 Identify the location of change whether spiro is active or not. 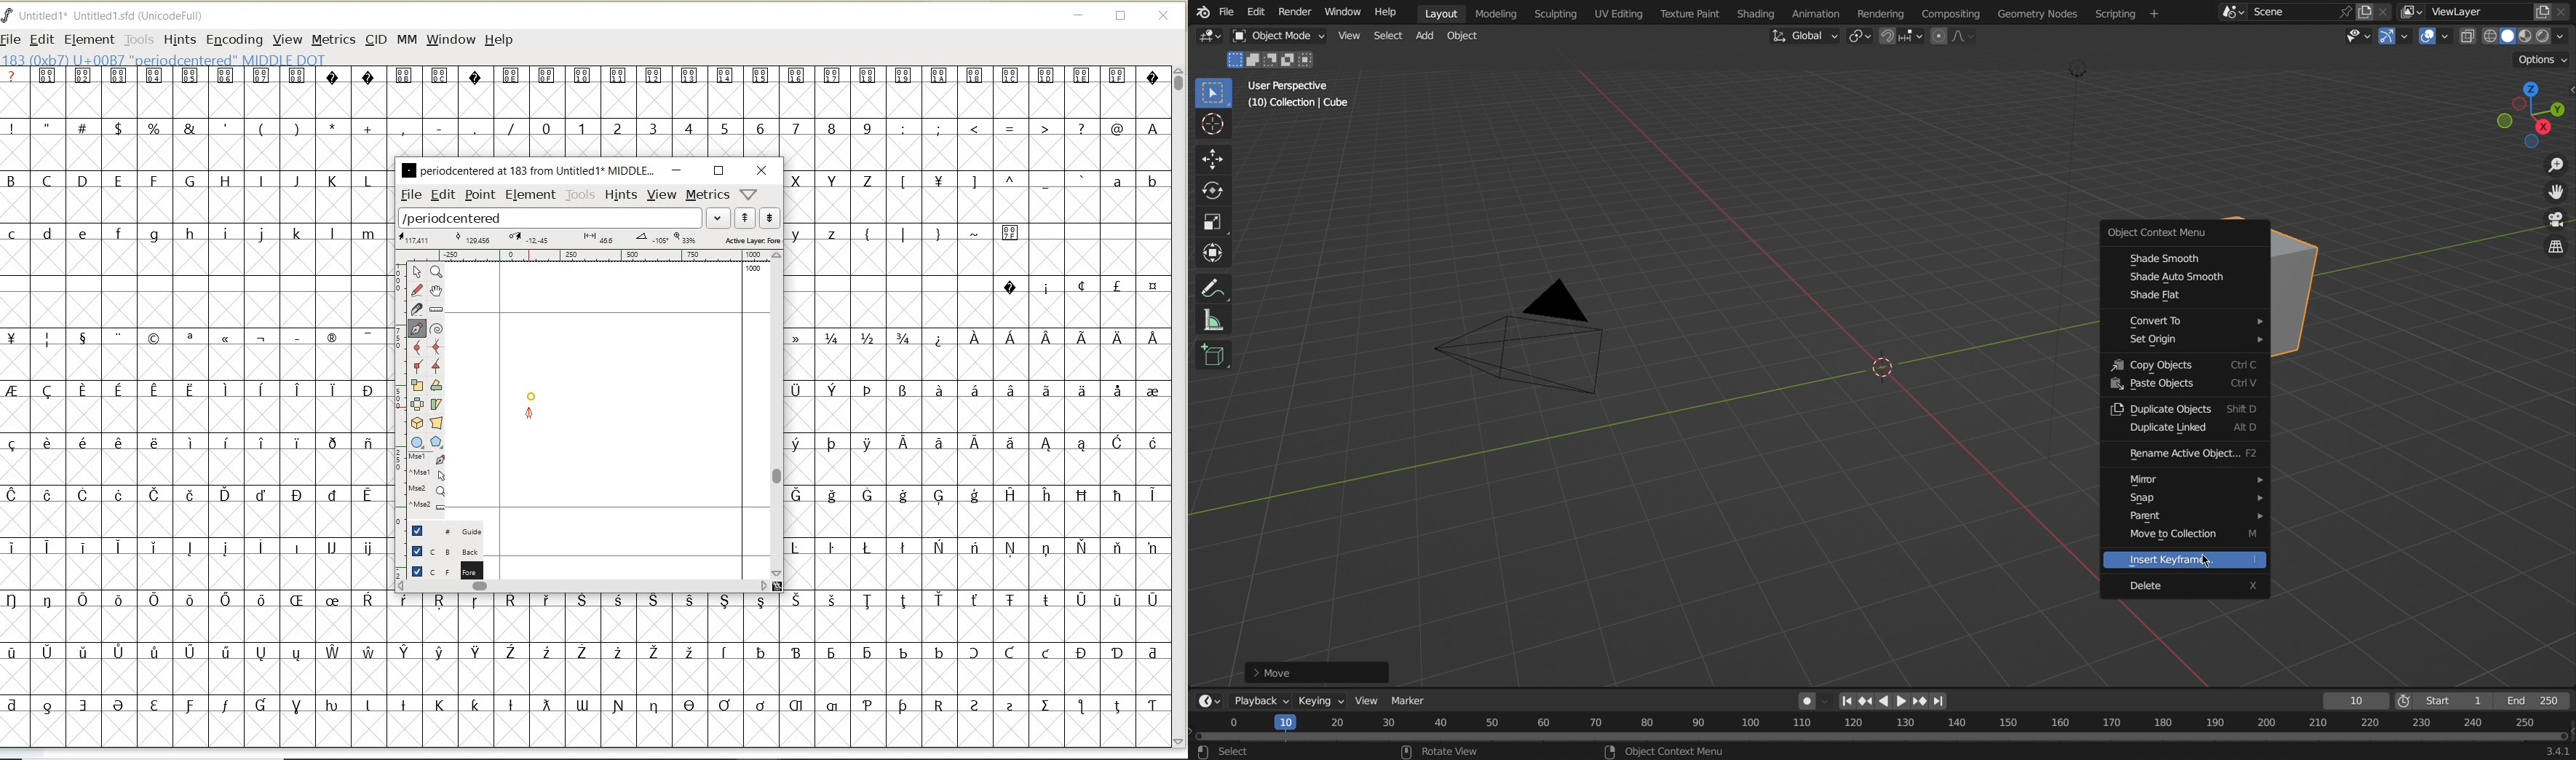
(436, 327).